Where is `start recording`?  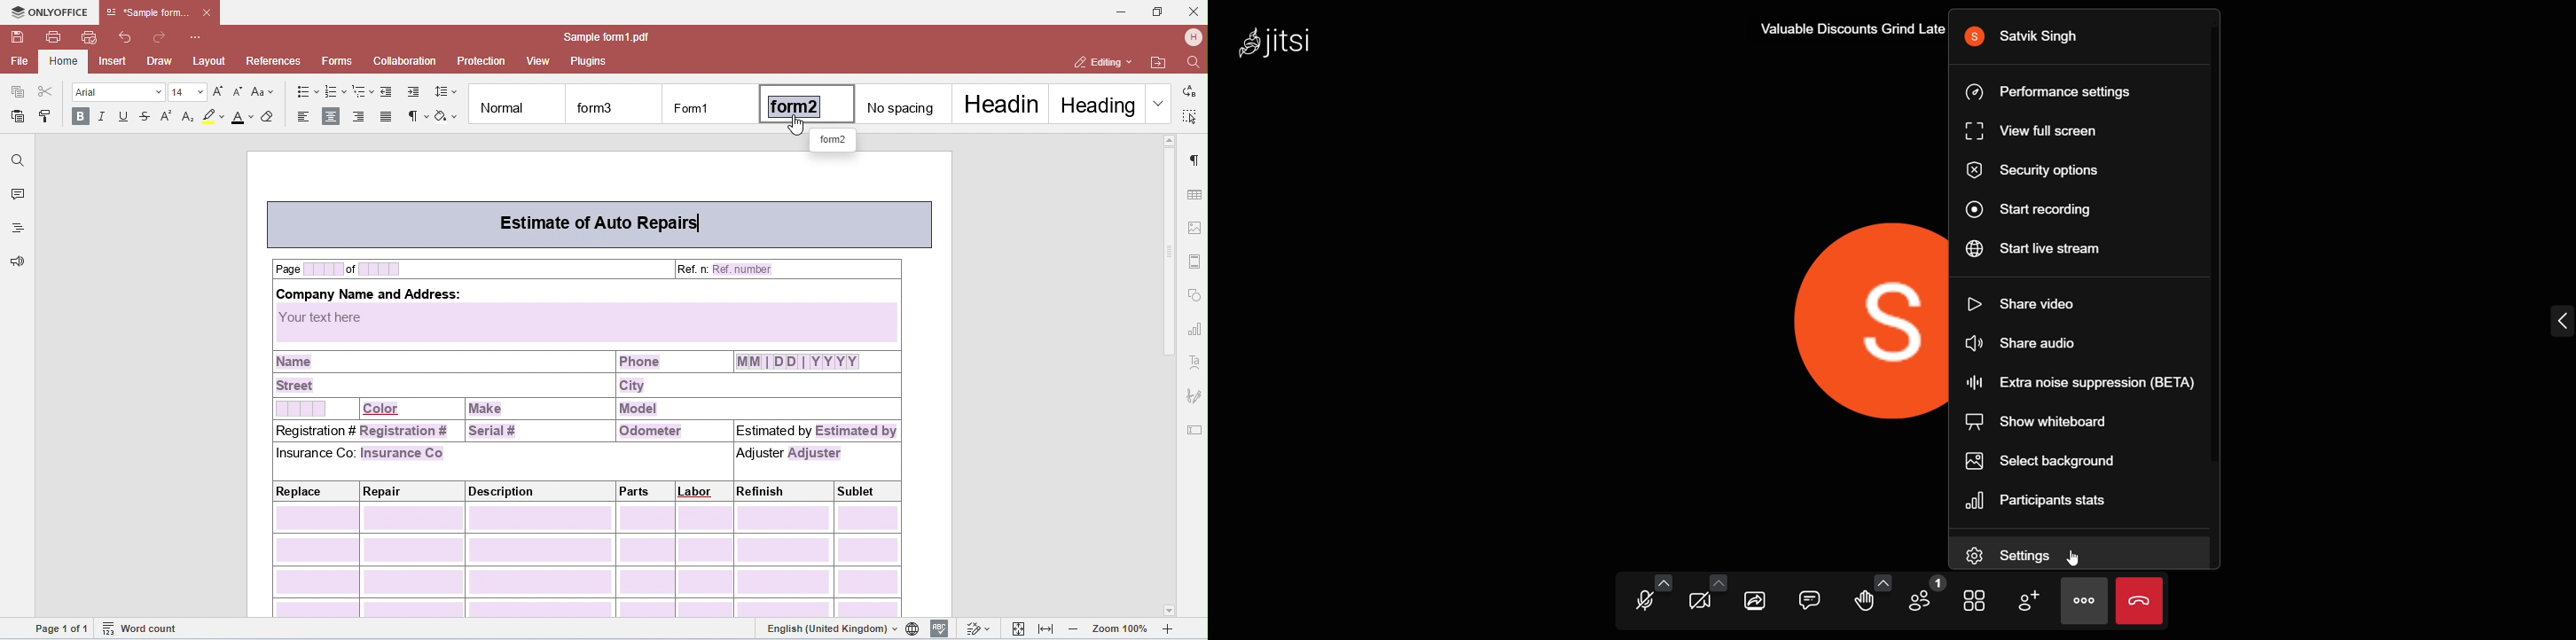
start recording is located at coordinates (2035, 207).